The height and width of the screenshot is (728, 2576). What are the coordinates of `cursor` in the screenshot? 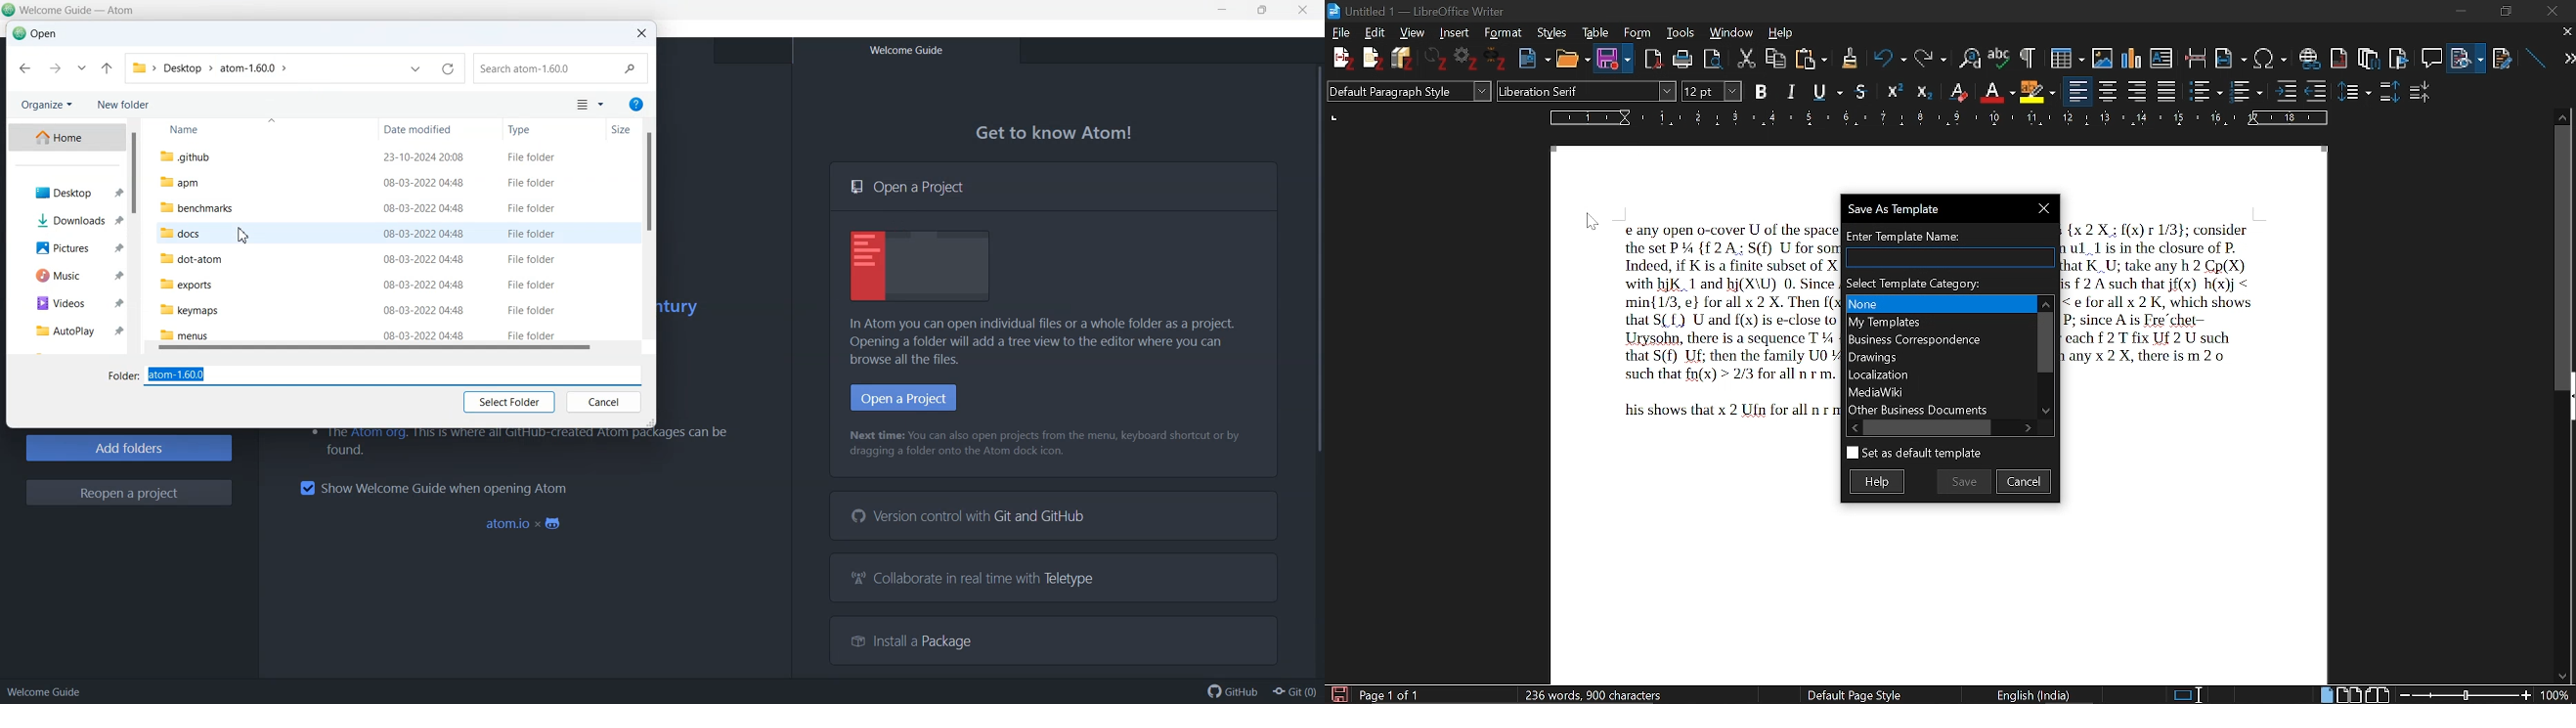 It's located at (1594, 221).